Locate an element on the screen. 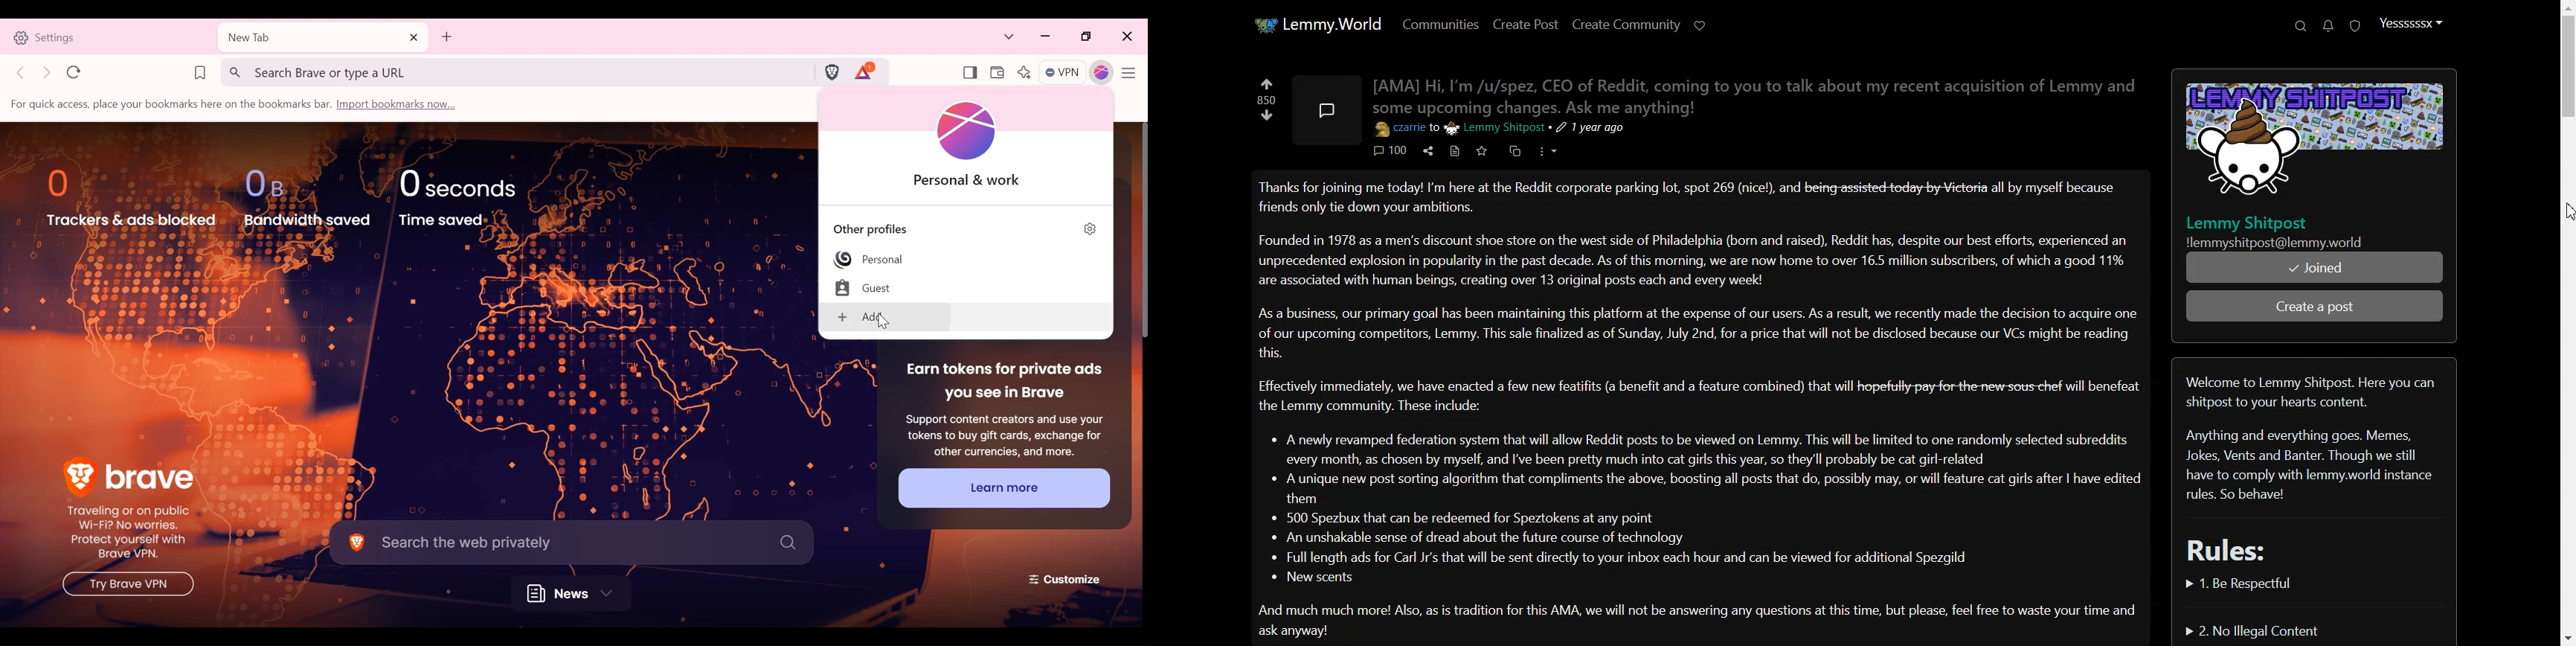 The height and width of the screenshot is (672, 2576). Unread message is located at coordinates (2328, 26).